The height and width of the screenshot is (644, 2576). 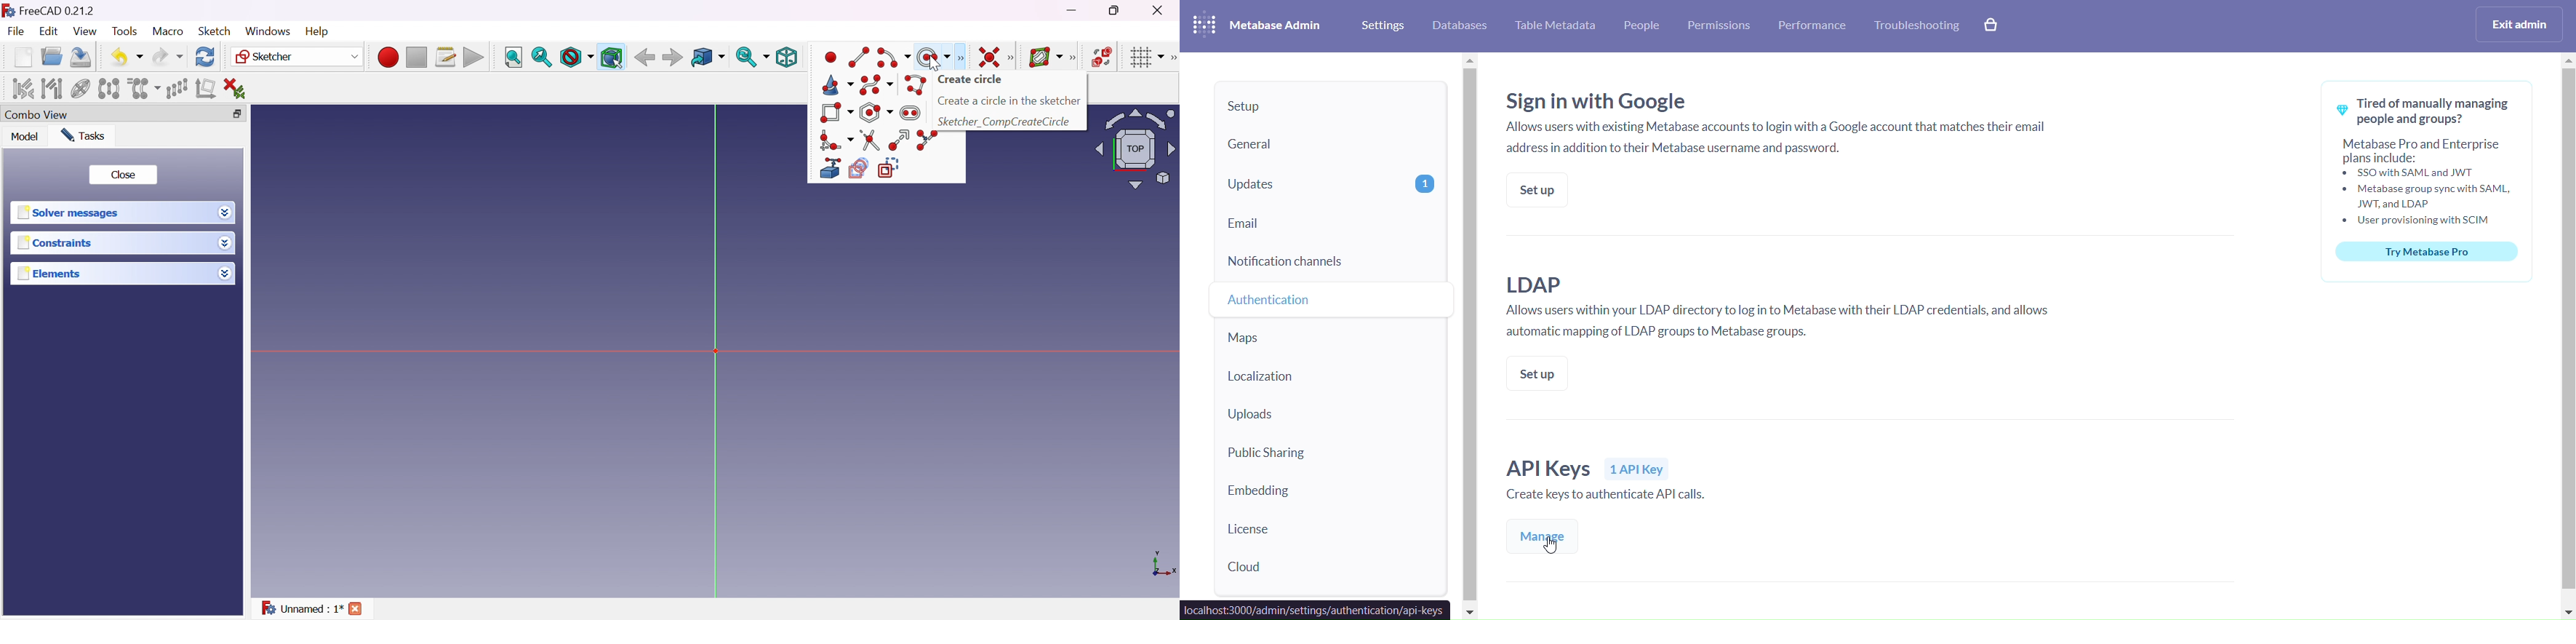 I want to click on Sync view, so click(x=752, y=56).